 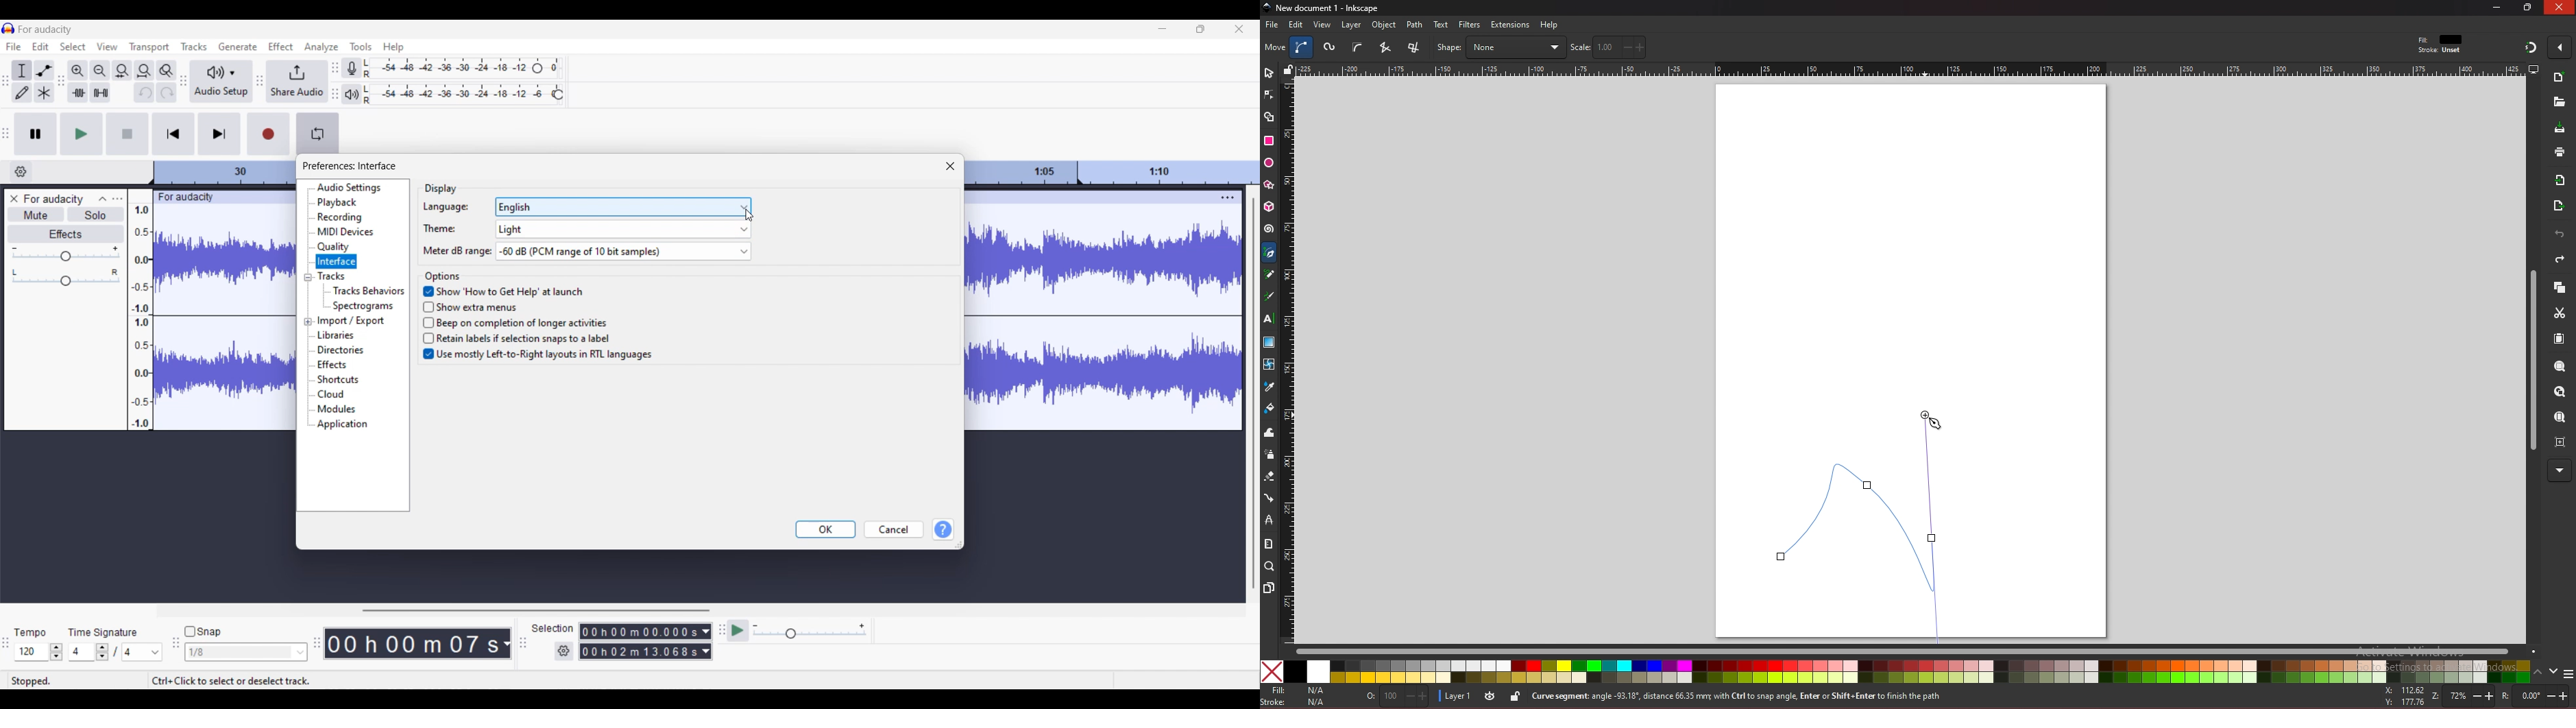 I want to click on Pan scale, so click(x=66, y=277).